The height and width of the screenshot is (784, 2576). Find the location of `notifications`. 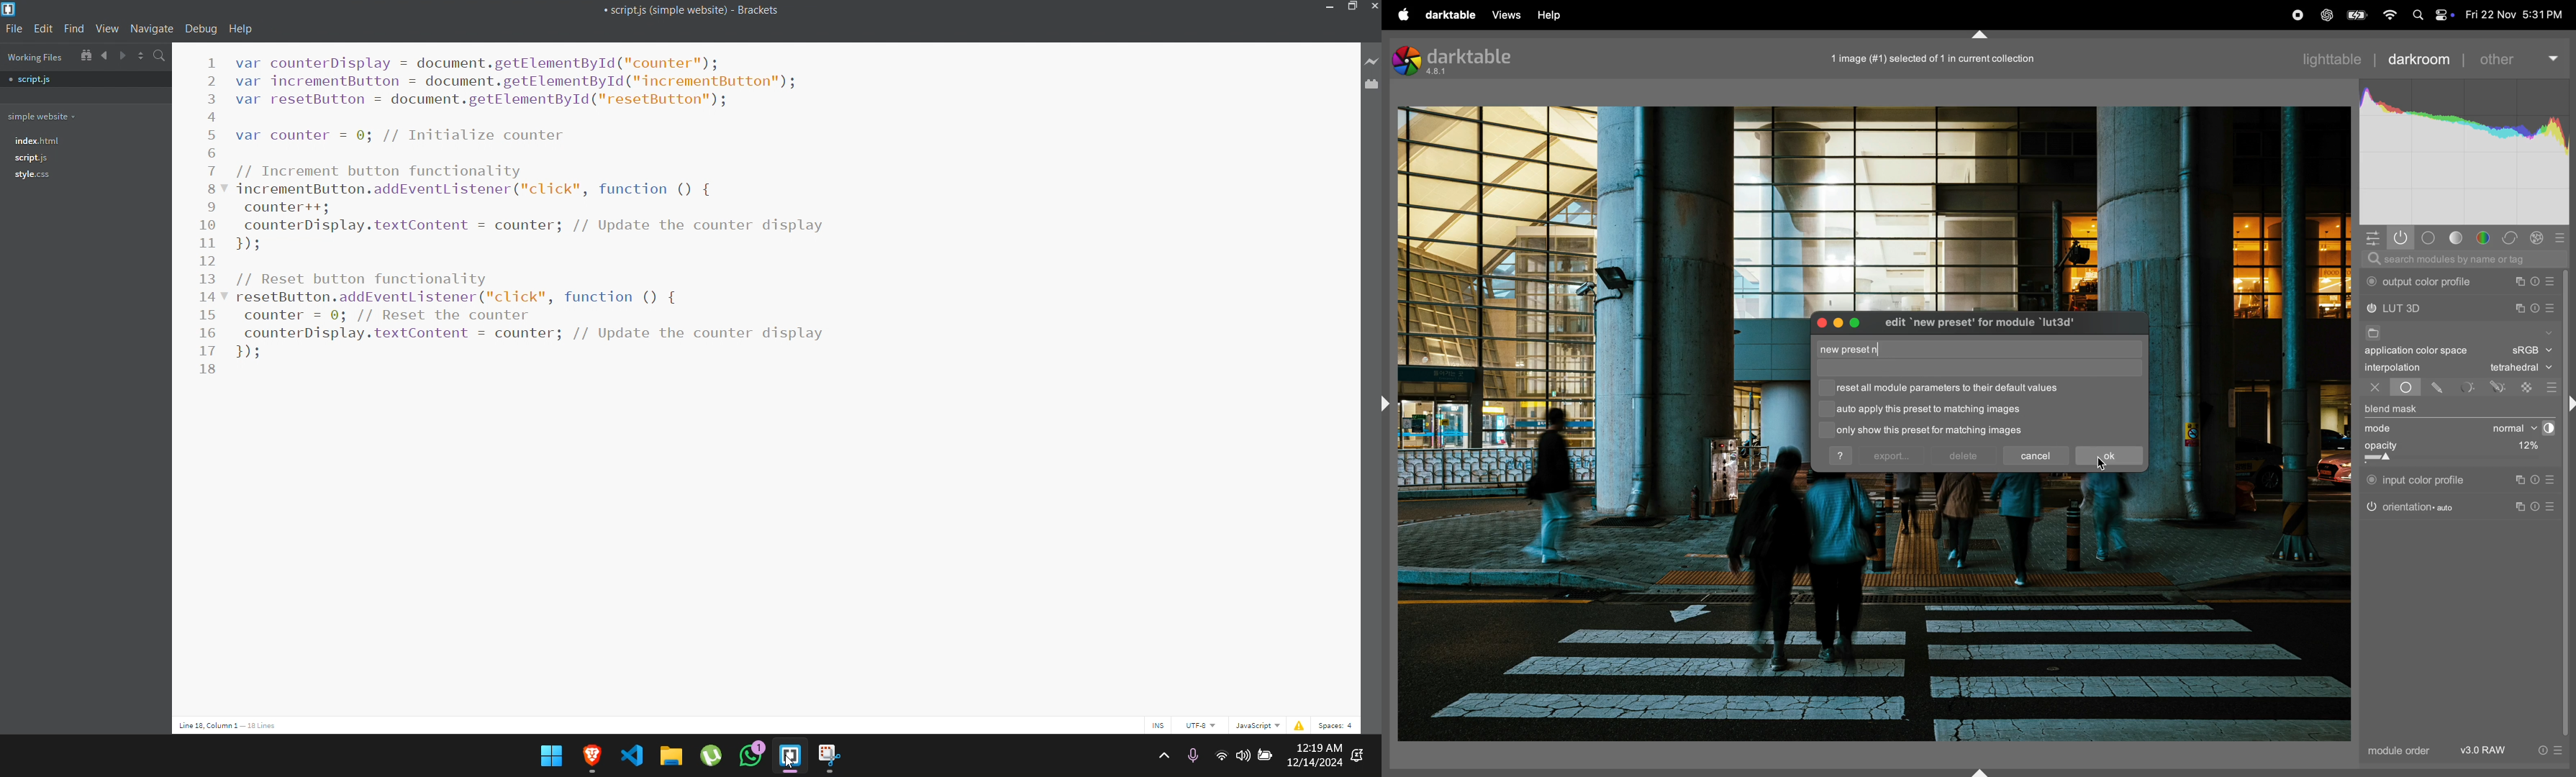

notifications is located at coordinates (1357, 755).